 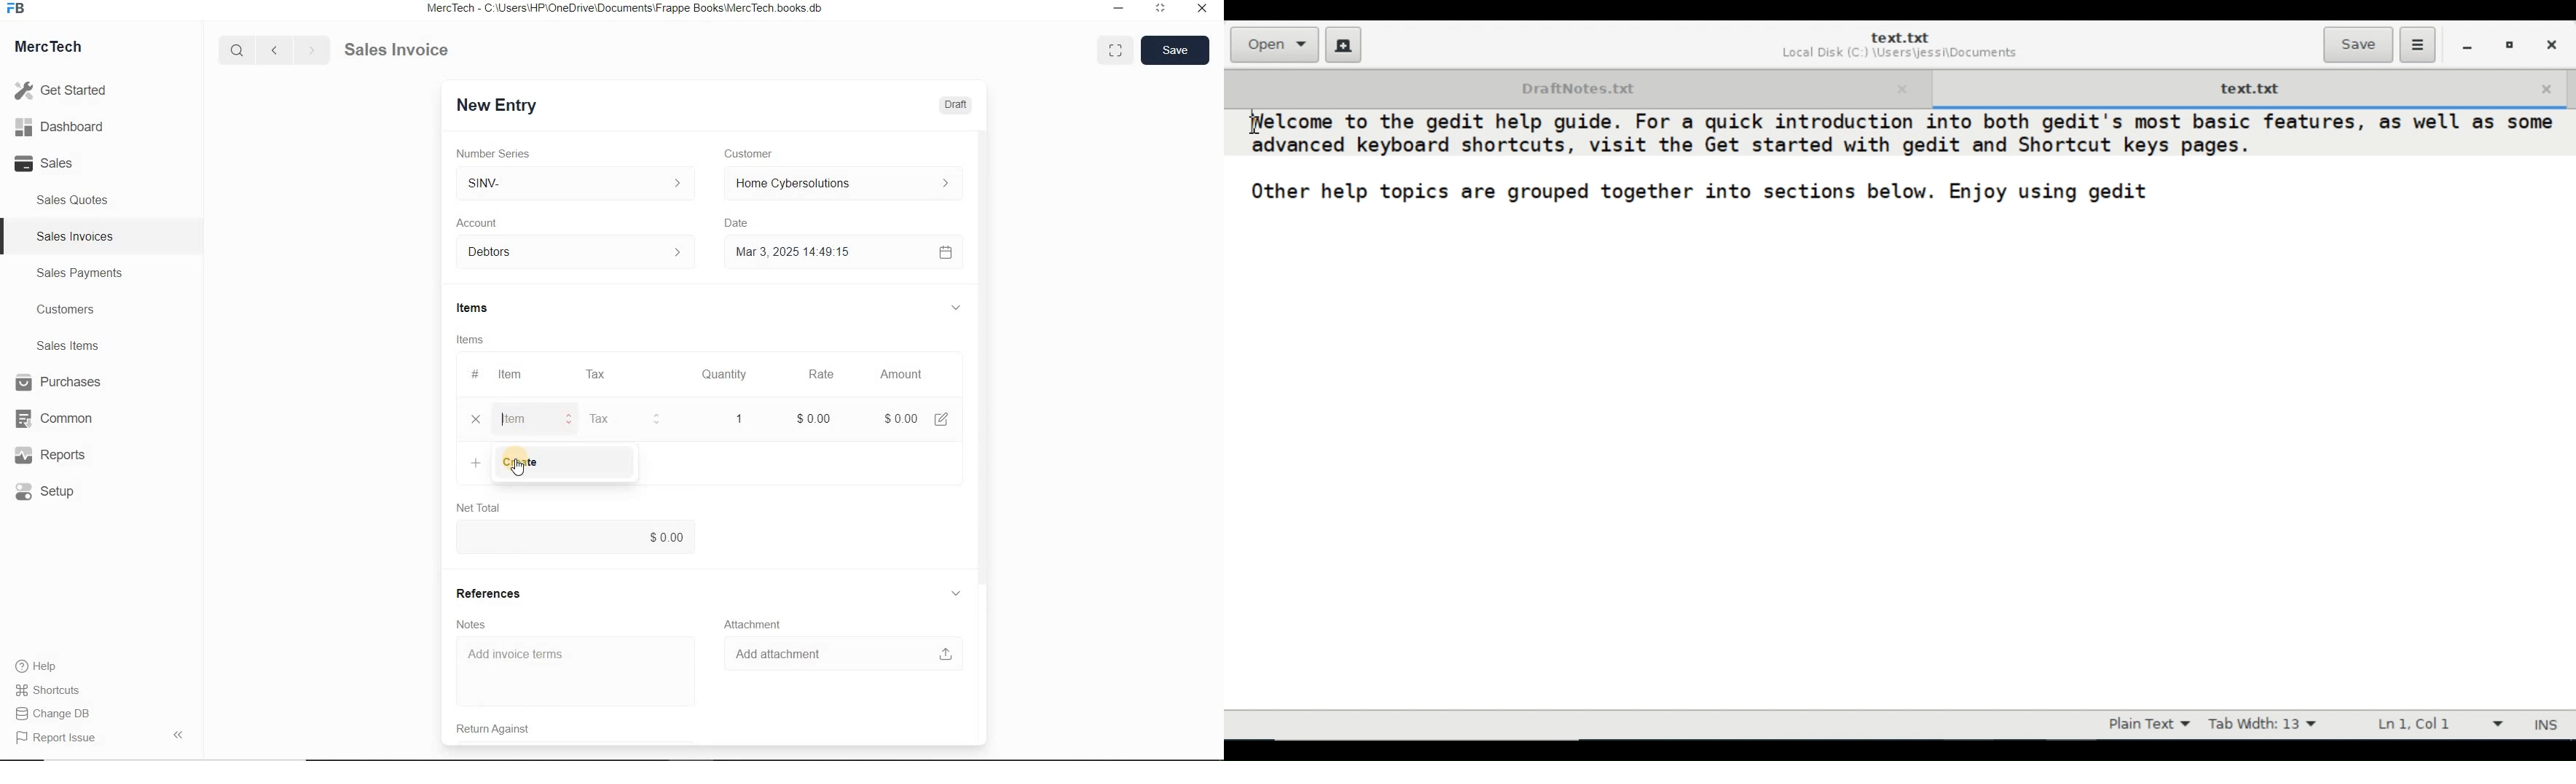 What do you see at coordinates (743, 223) in the screenshot?
I see `Date` at bounding box center [743, 223].